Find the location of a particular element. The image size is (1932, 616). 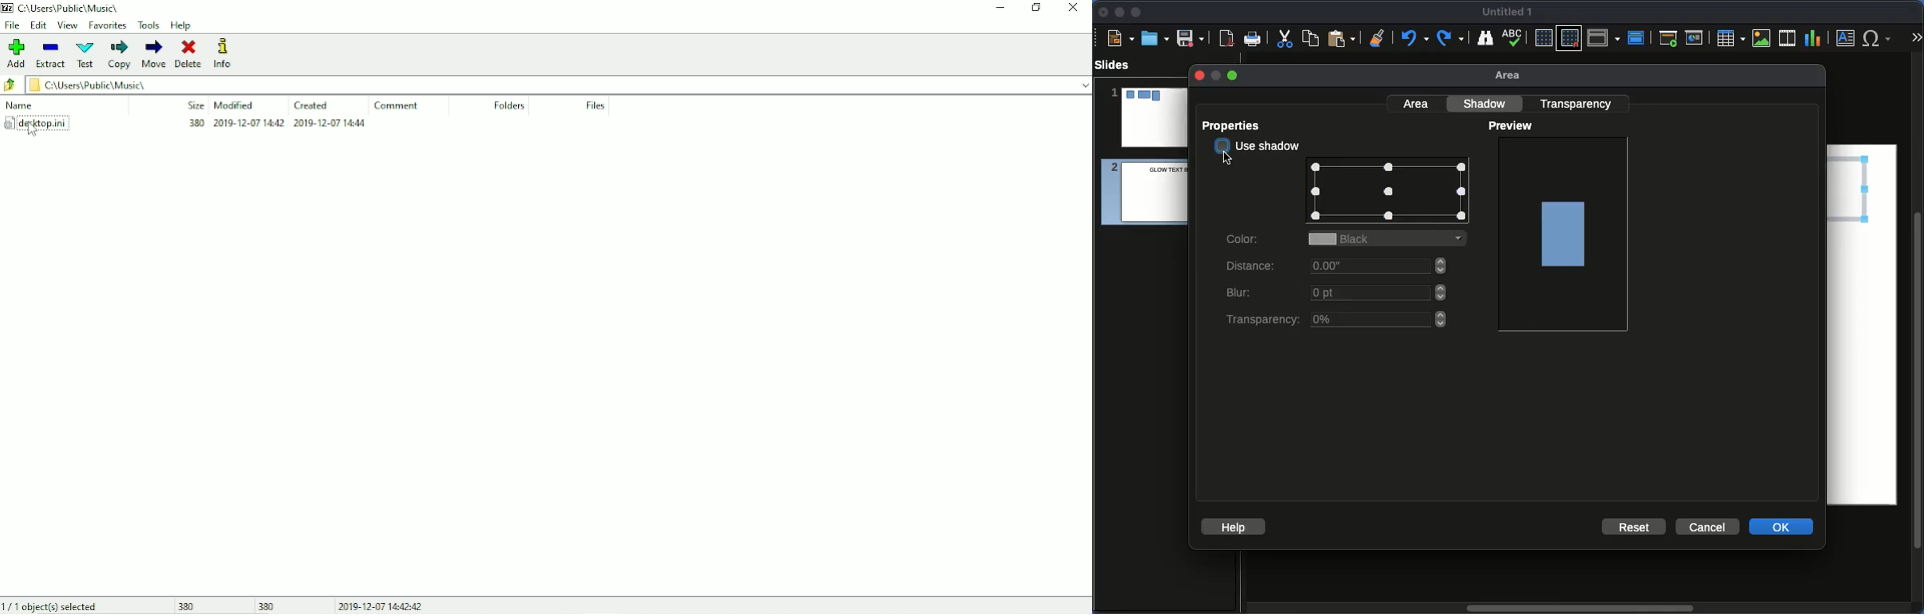

Special characters is located at coordinates (1881, 38).